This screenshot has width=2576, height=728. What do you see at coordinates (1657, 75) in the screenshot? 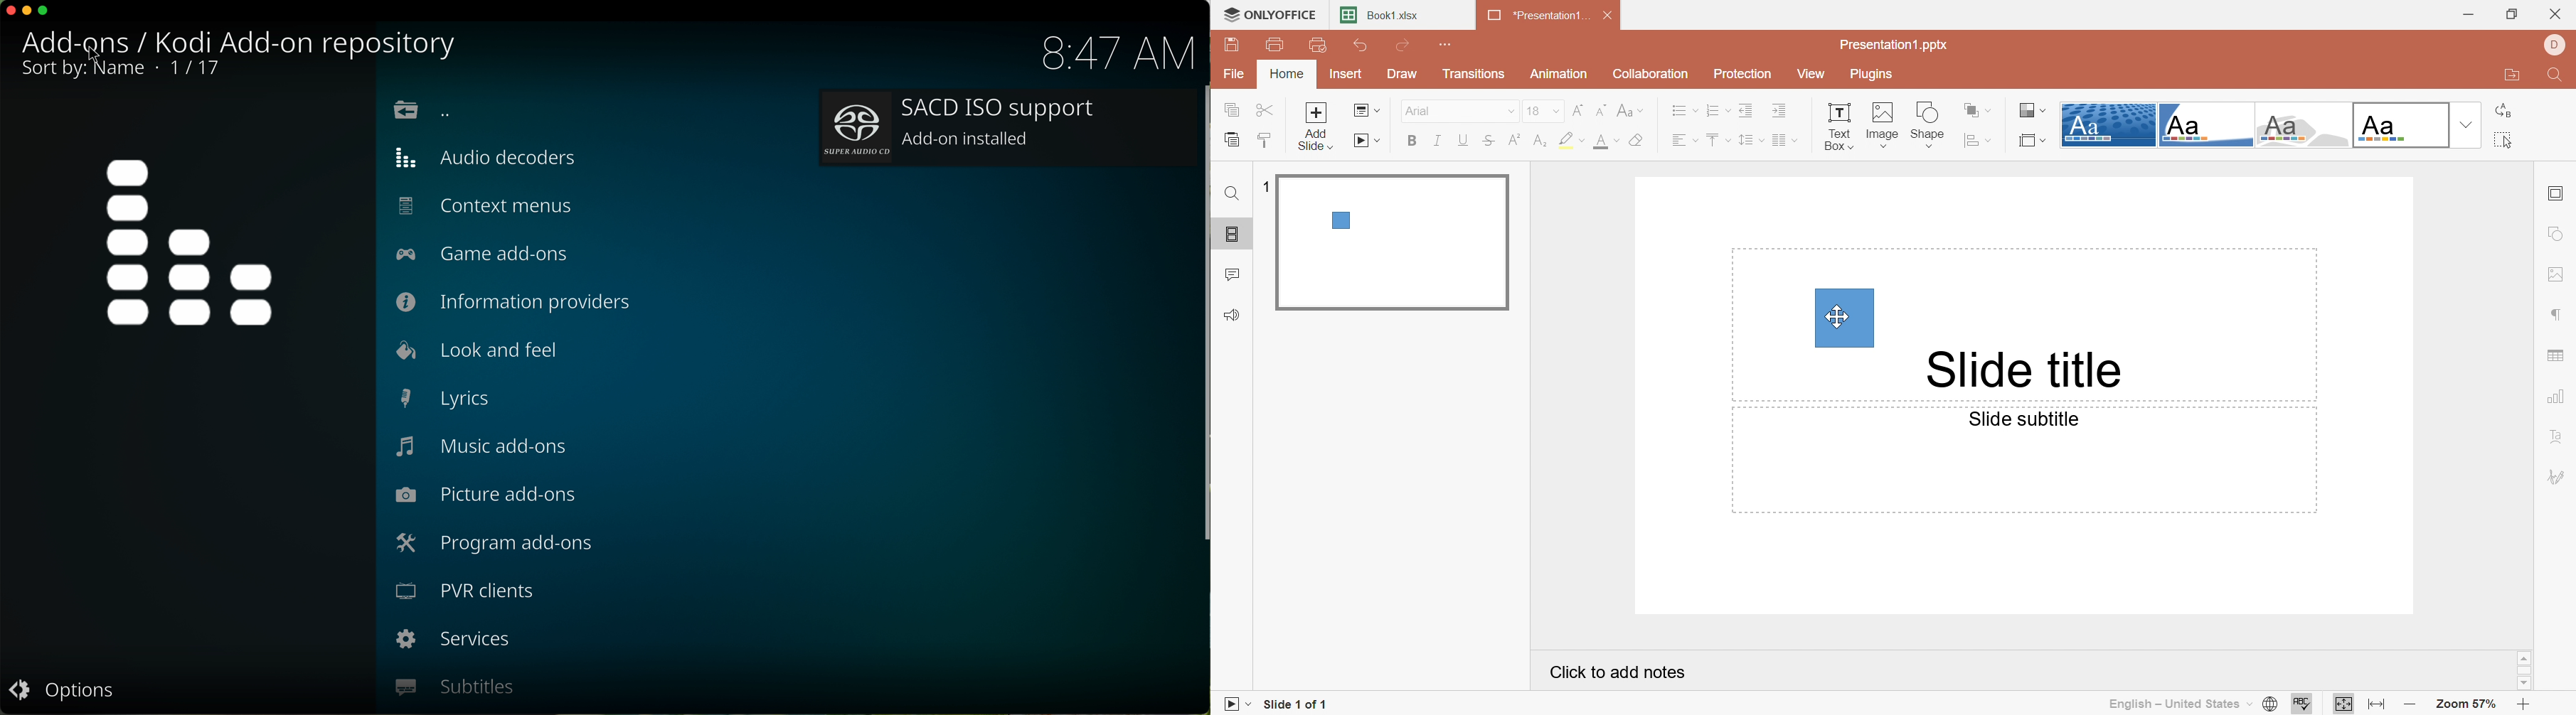
I see `Collaboration` at bounding box center [1657, 75].